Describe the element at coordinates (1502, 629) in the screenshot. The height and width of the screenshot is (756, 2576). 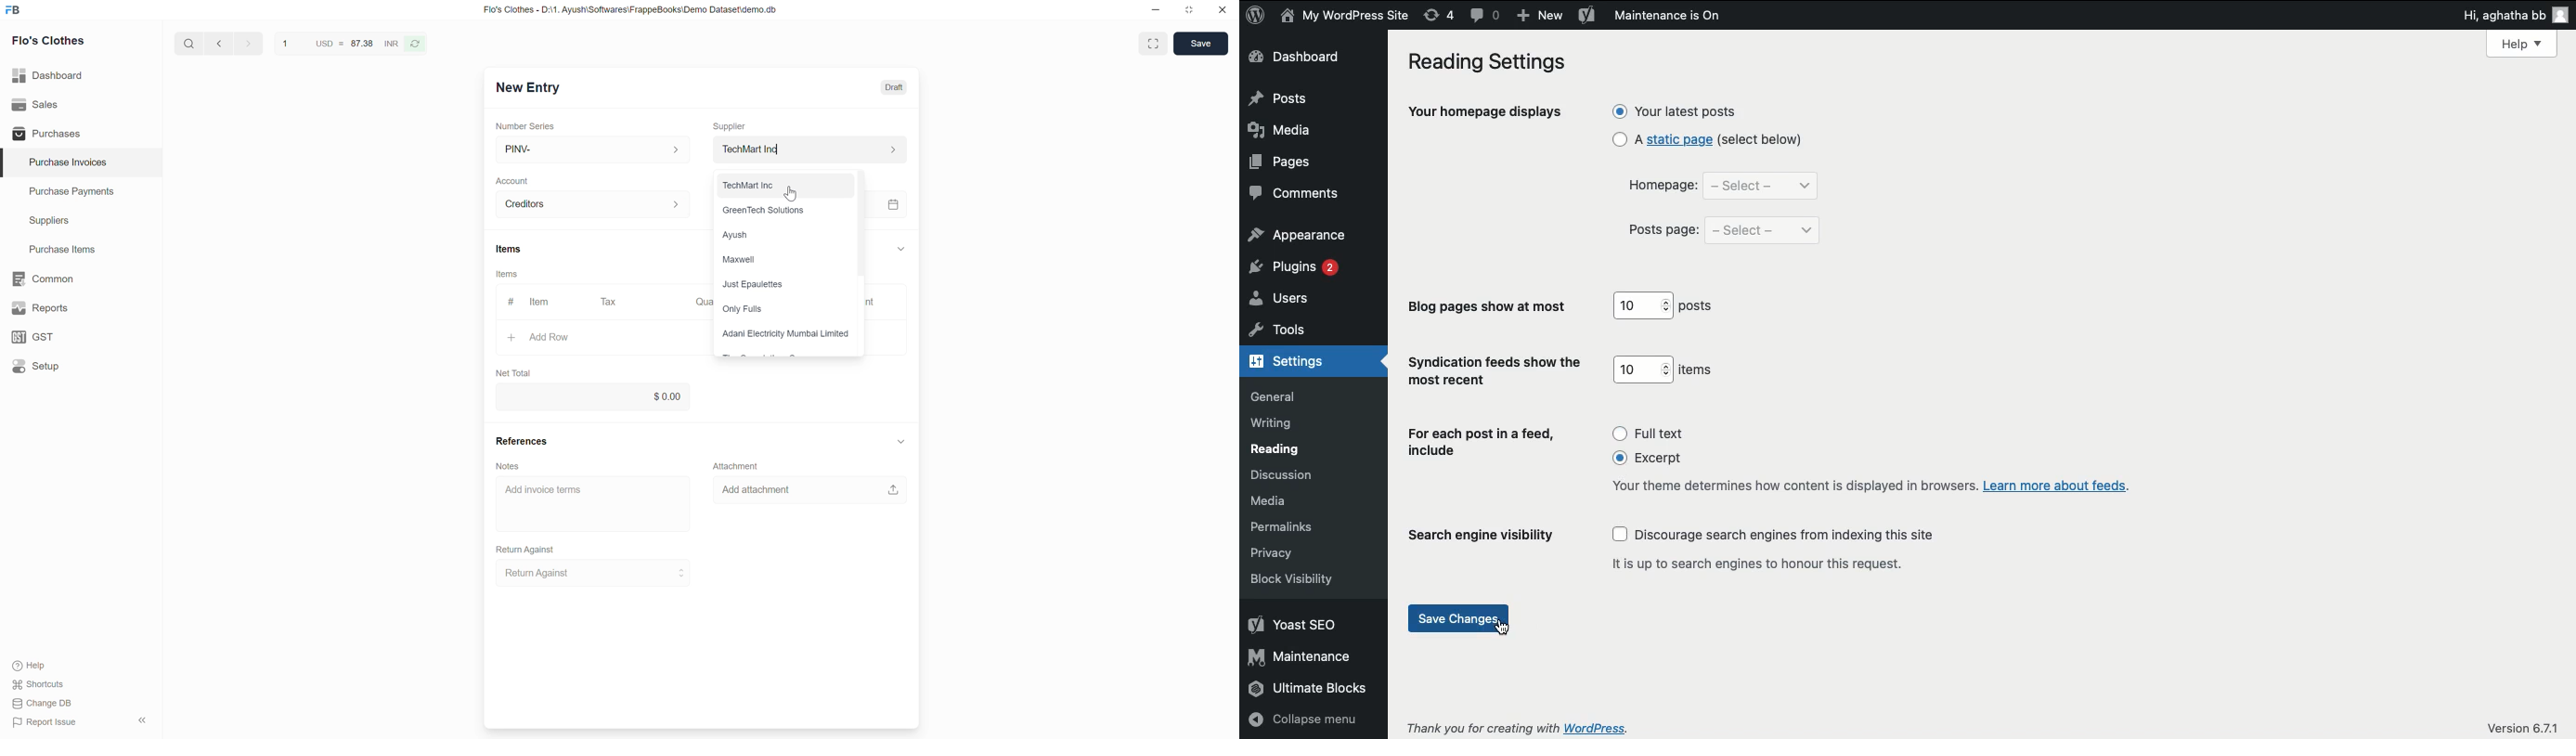
I see `cursor on save changes` at that location.